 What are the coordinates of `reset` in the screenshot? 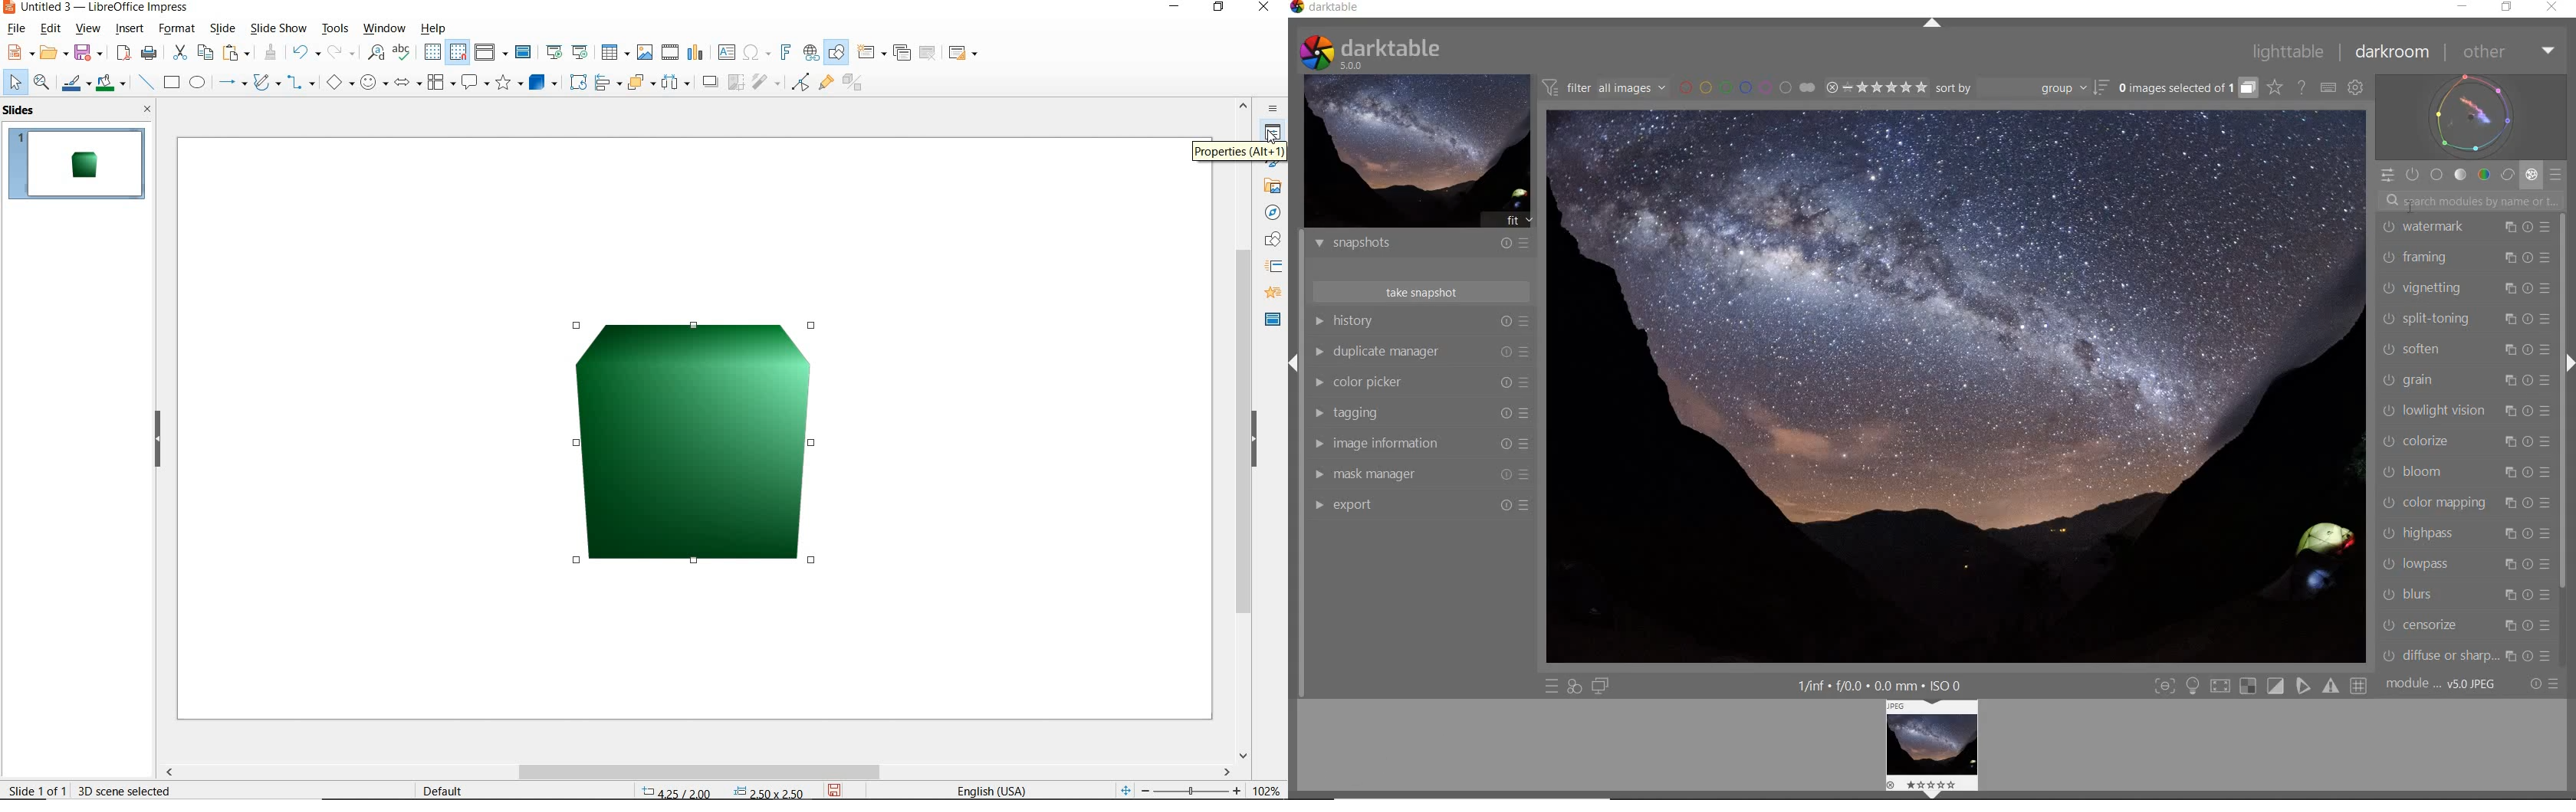 It's located at (1503, 242).